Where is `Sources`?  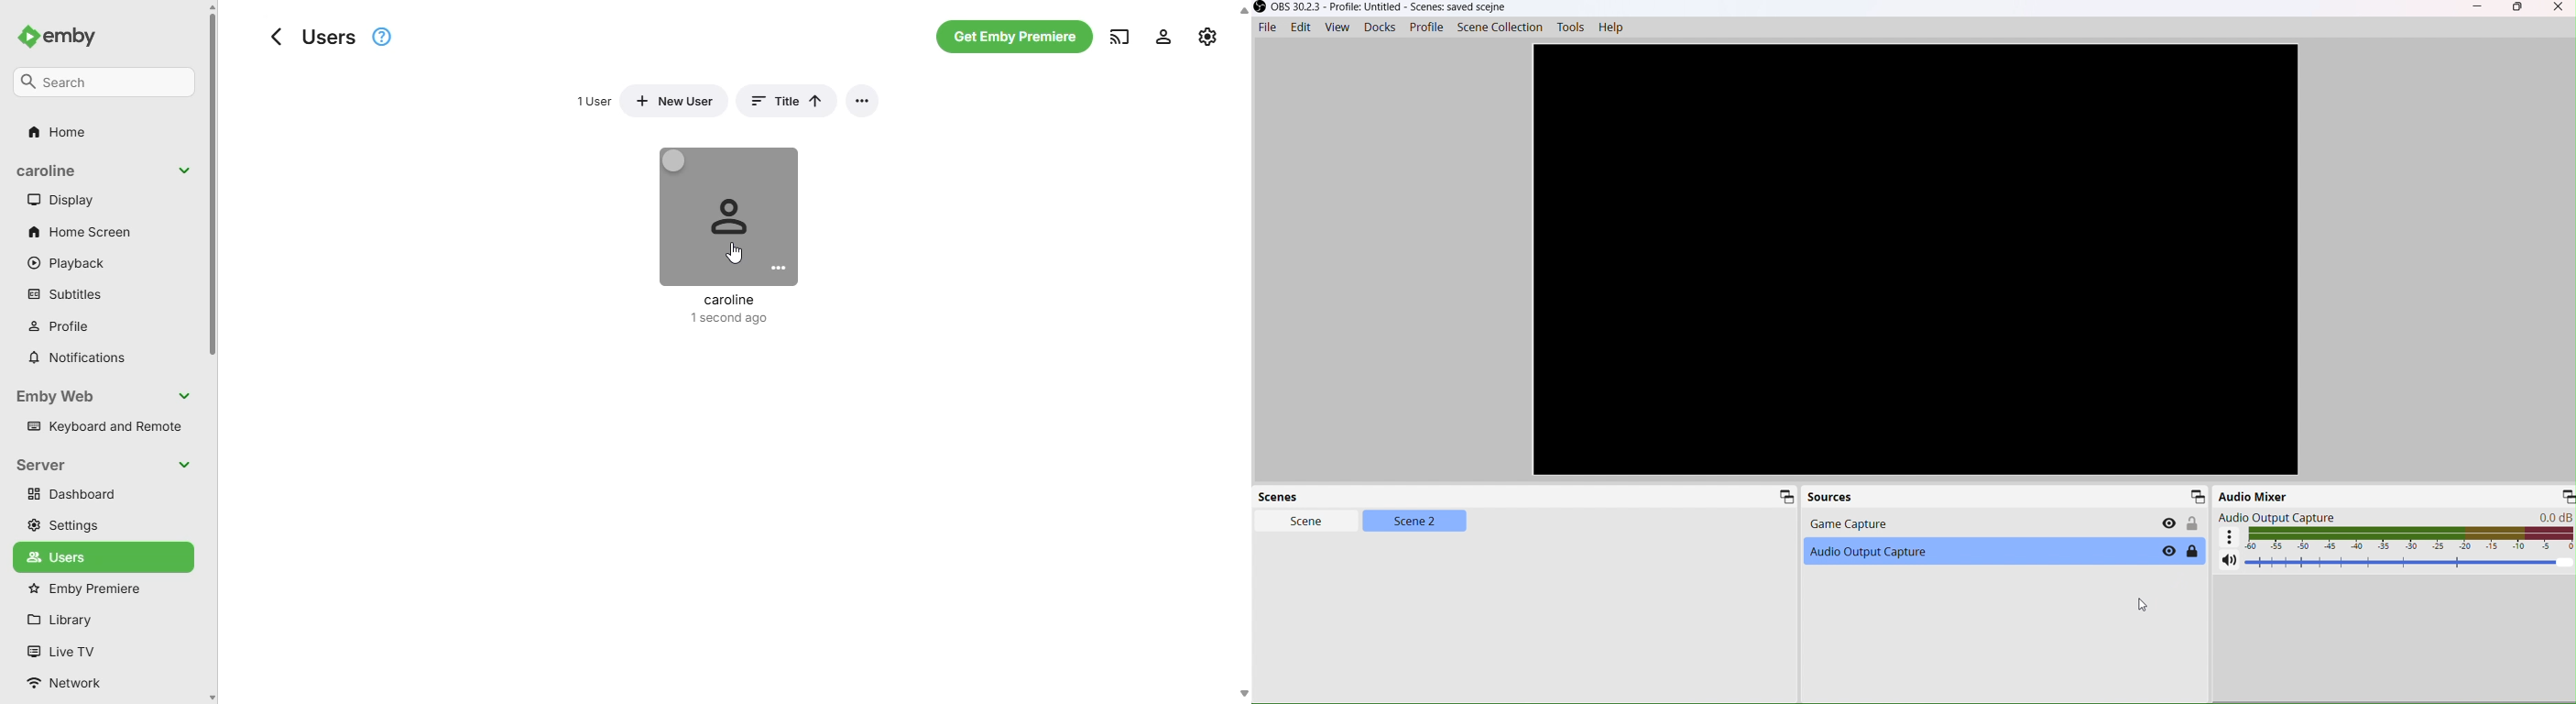 Sources is located at coordinates (2005, 496).